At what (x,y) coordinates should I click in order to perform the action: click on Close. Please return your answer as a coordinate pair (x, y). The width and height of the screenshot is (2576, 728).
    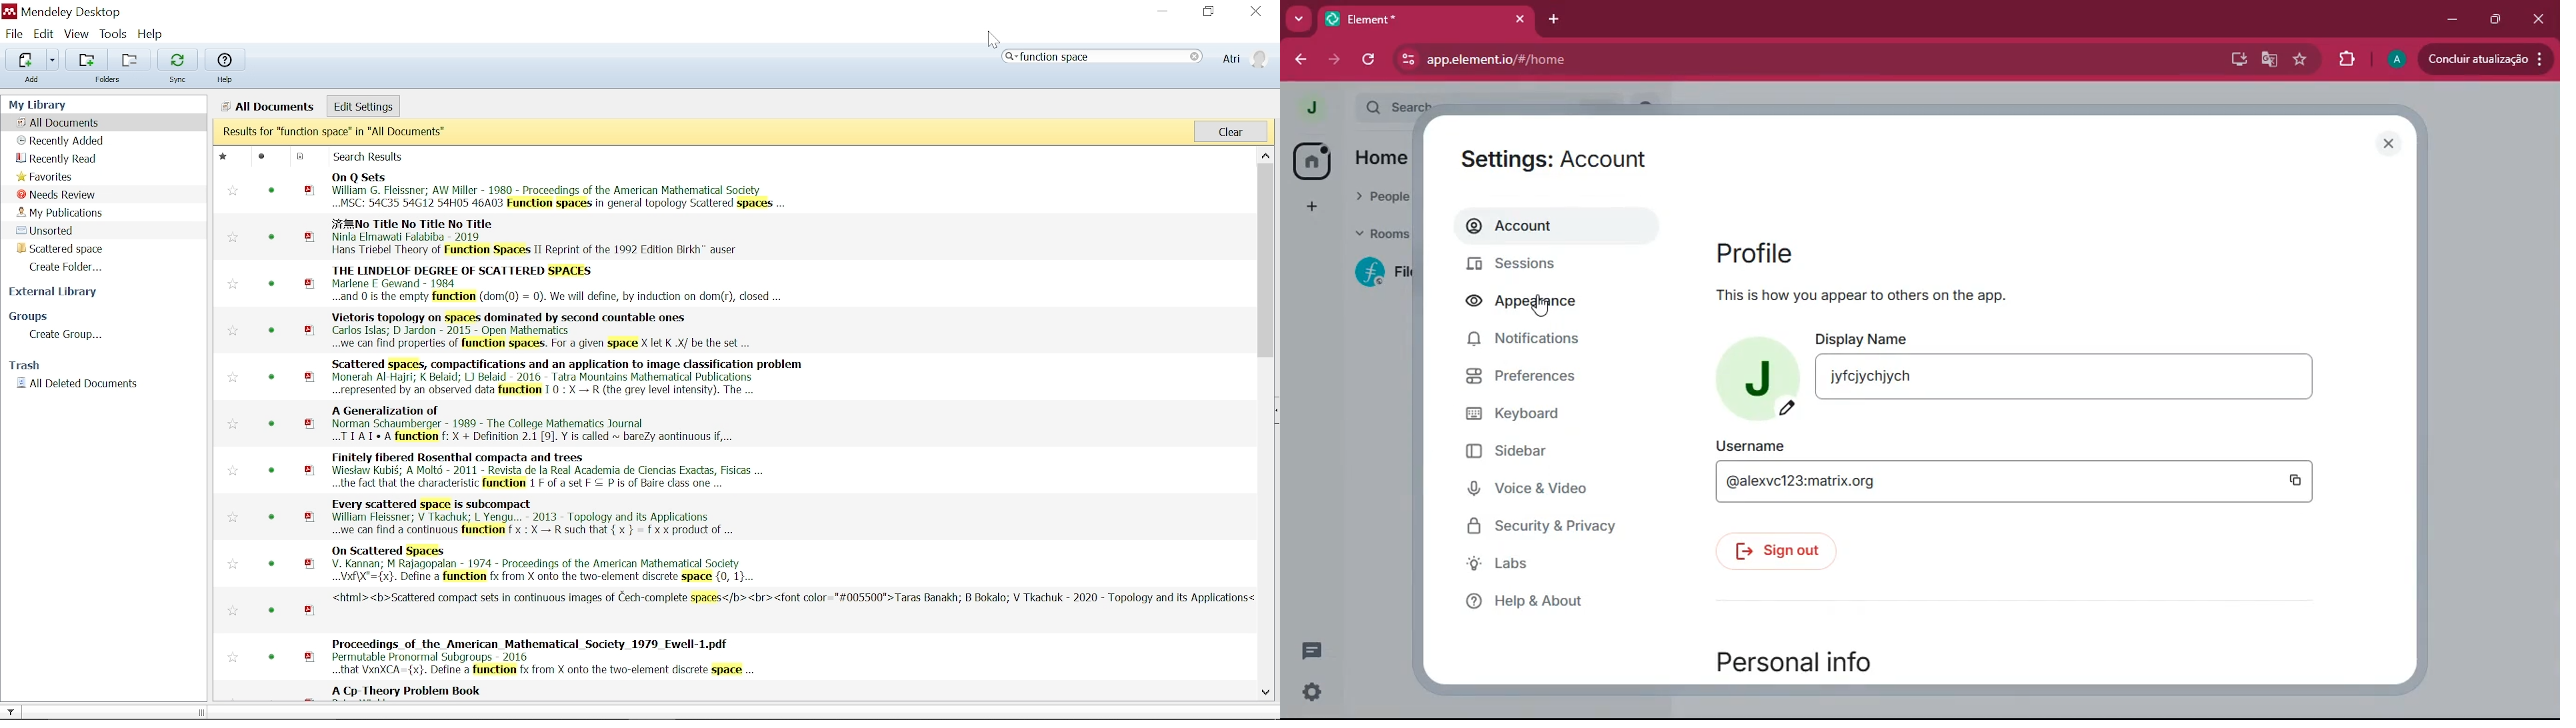
    Looking at the image, I should click on (1258, 11).